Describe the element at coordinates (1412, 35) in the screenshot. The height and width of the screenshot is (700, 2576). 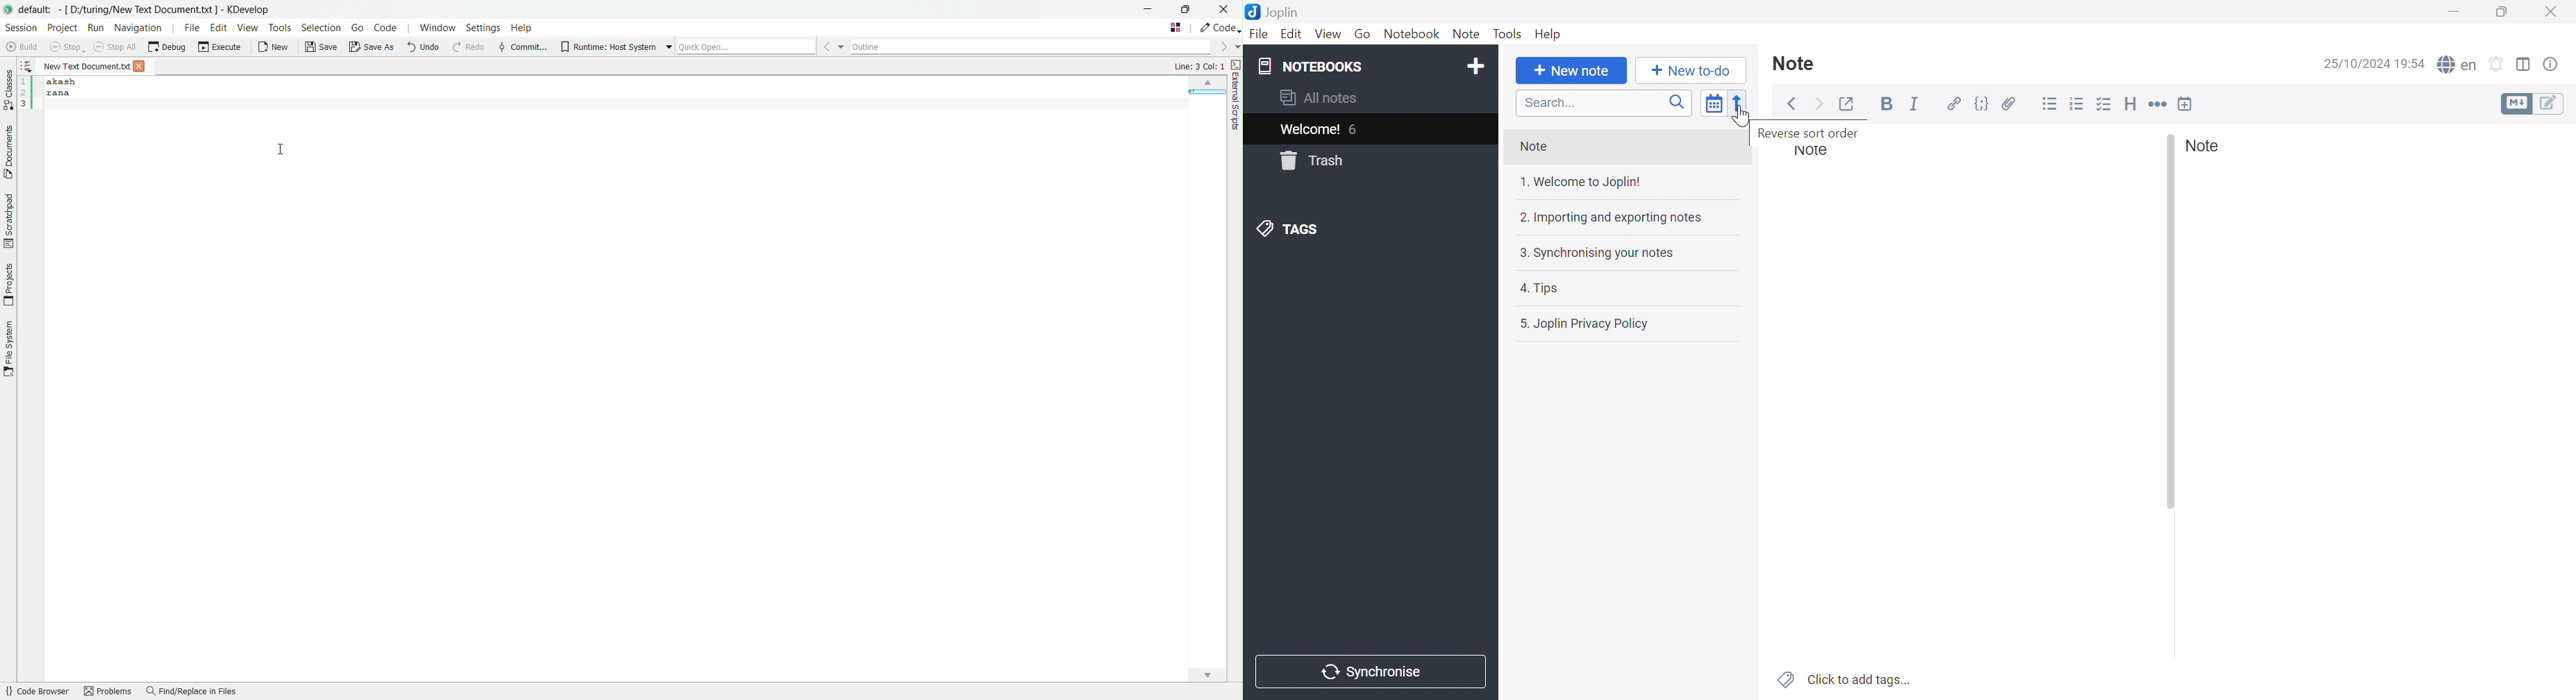
I see `Notebook` at that location.